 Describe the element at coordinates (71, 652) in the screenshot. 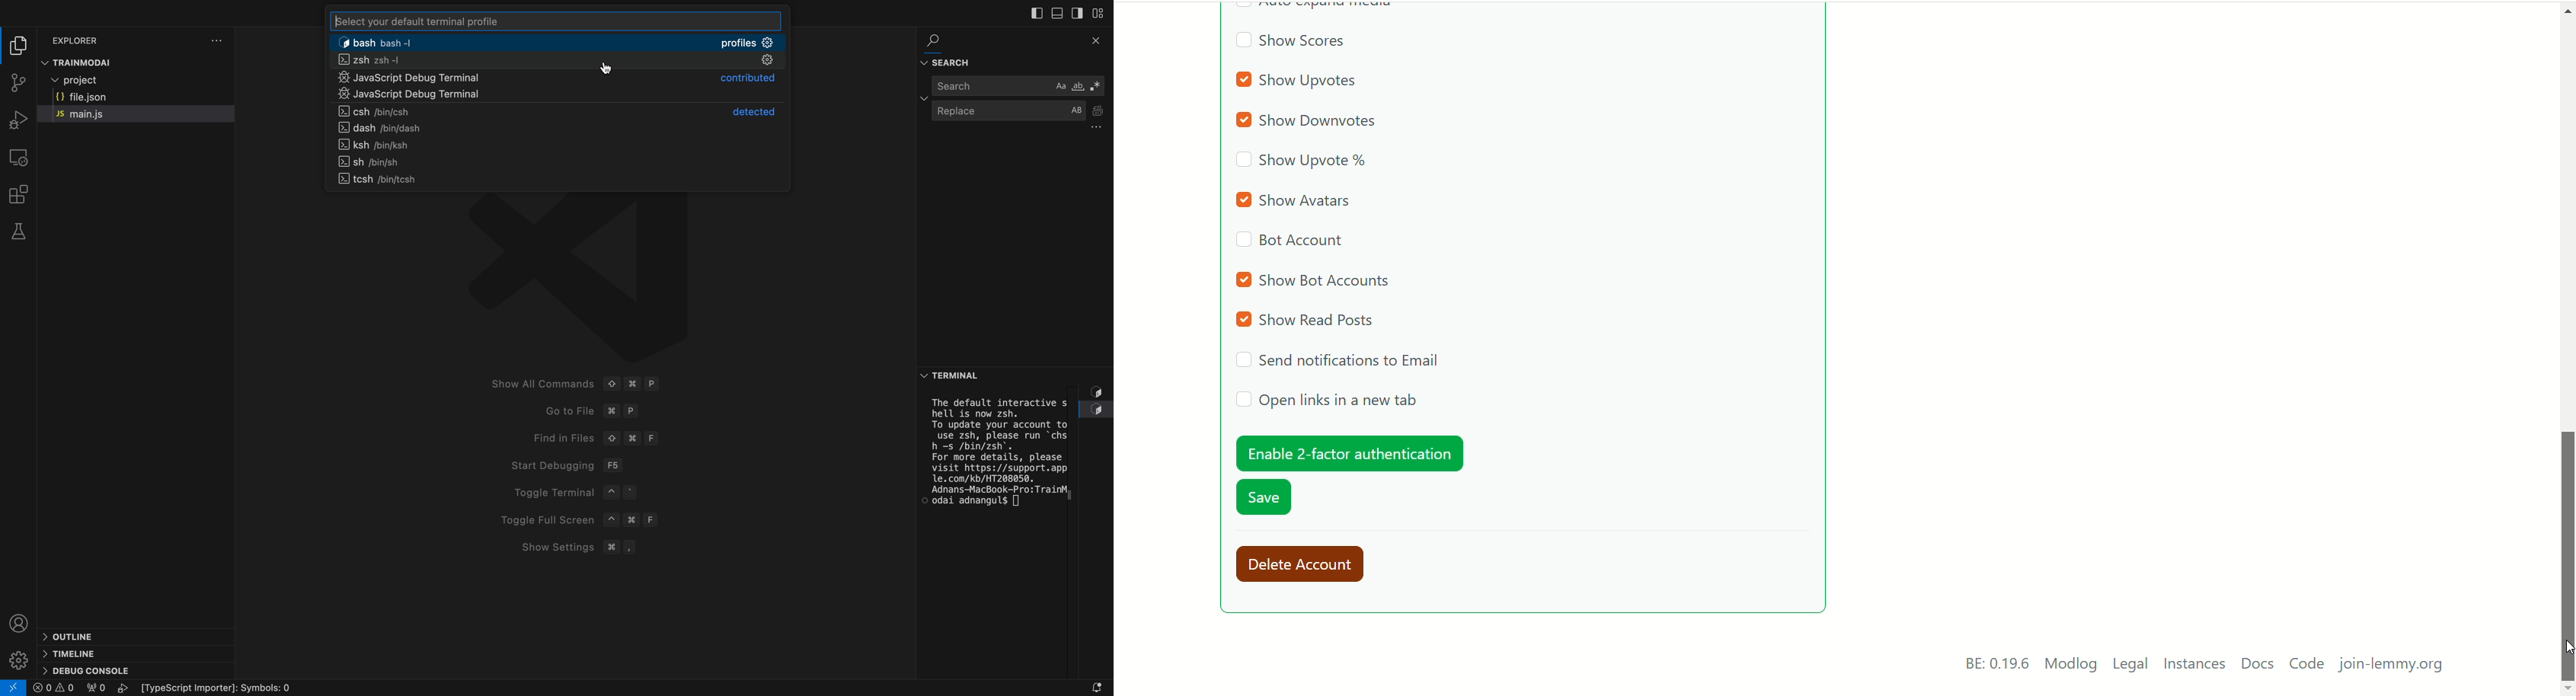

I see `timeline` at that location.